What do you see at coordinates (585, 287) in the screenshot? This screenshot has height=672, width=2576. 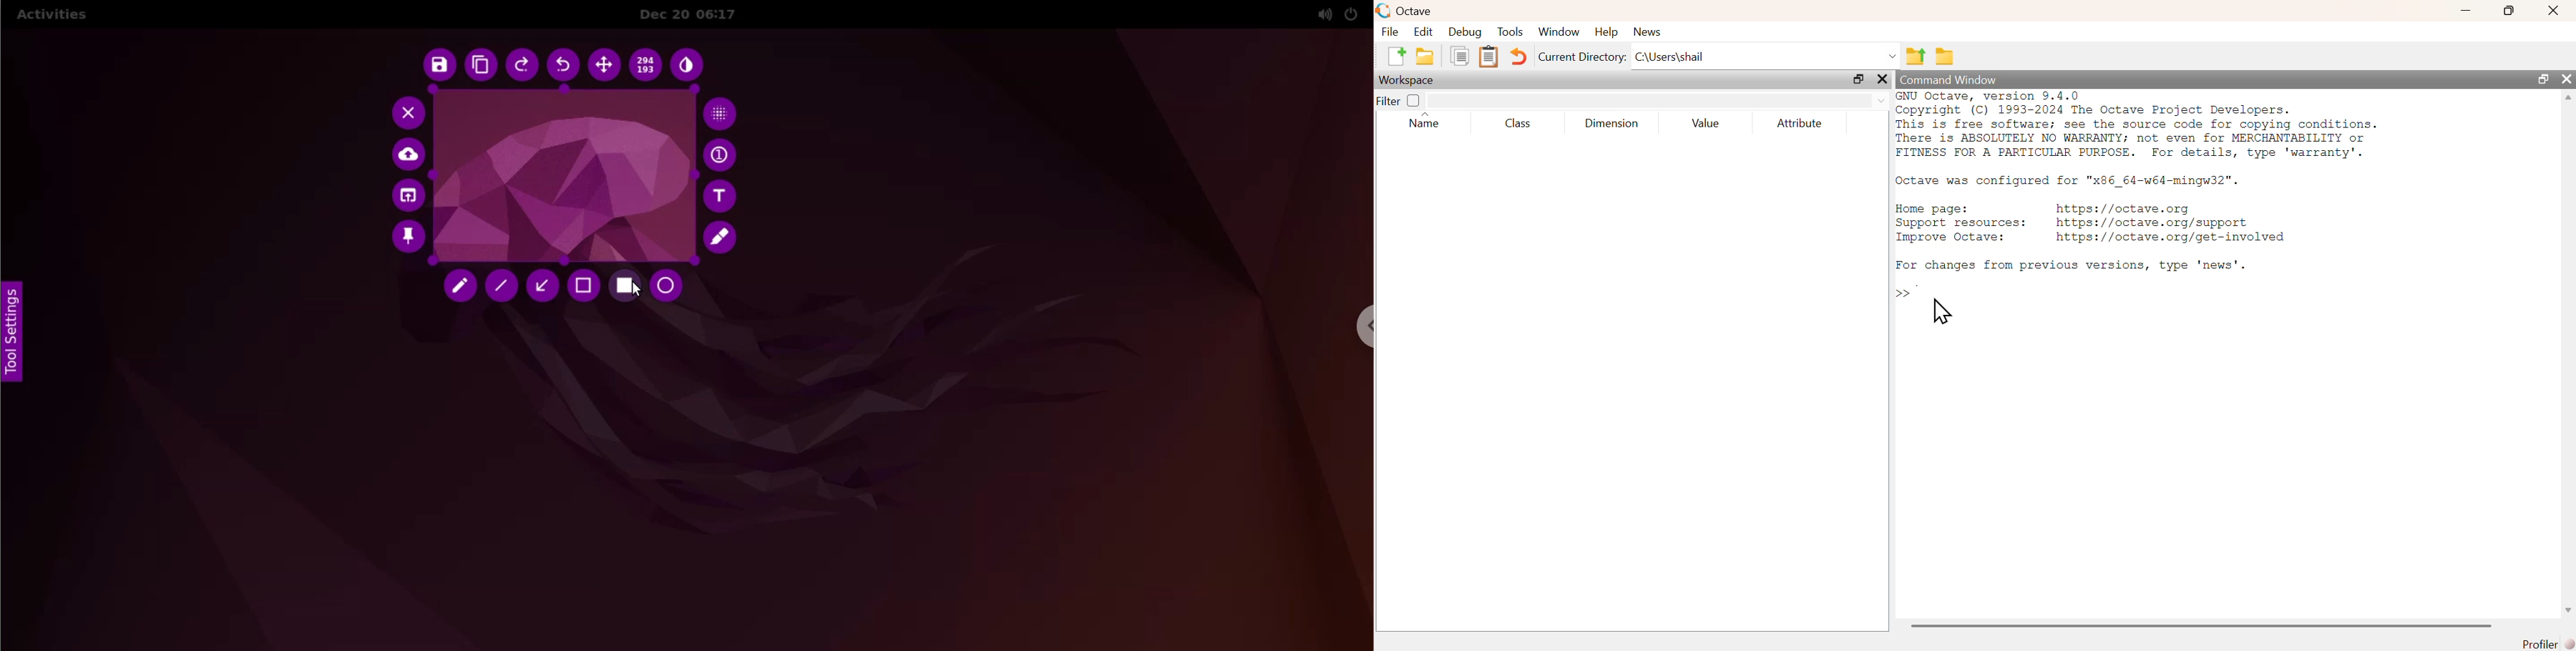 I see `selection tool` at bounding box center [585, 287].